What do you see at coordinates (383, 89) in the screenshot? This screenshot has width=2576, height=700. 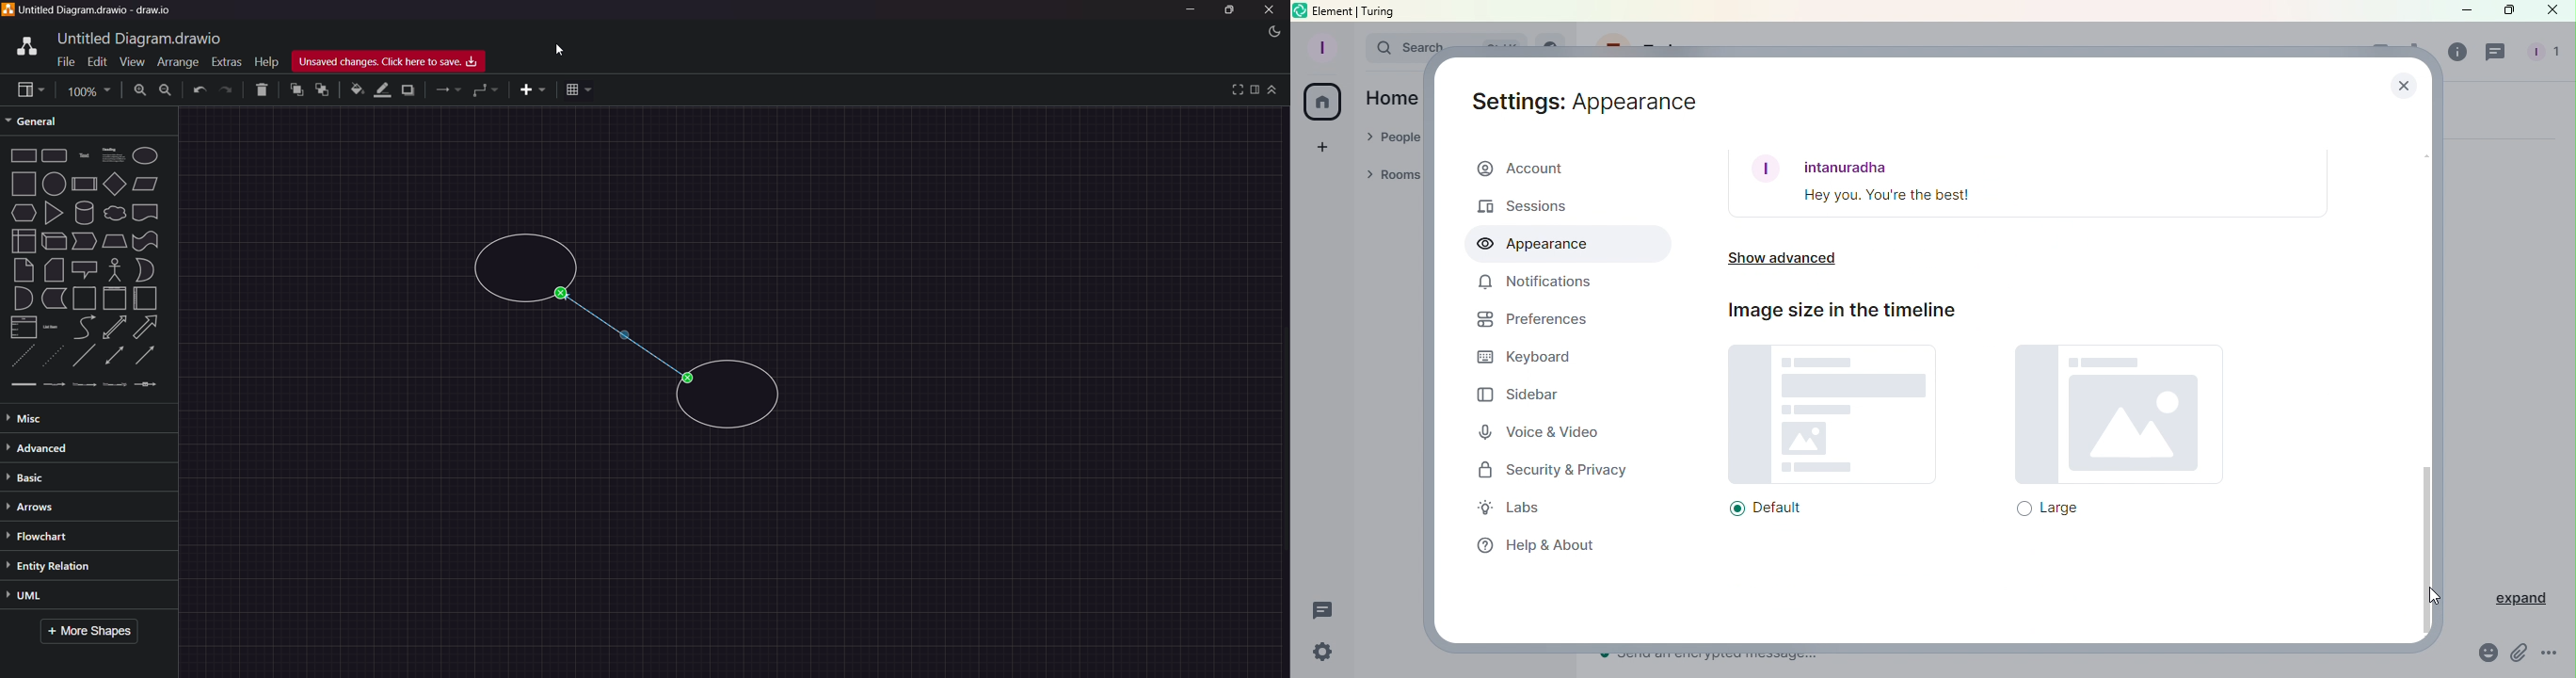 I see `line color` at bounding box center [383, 89].